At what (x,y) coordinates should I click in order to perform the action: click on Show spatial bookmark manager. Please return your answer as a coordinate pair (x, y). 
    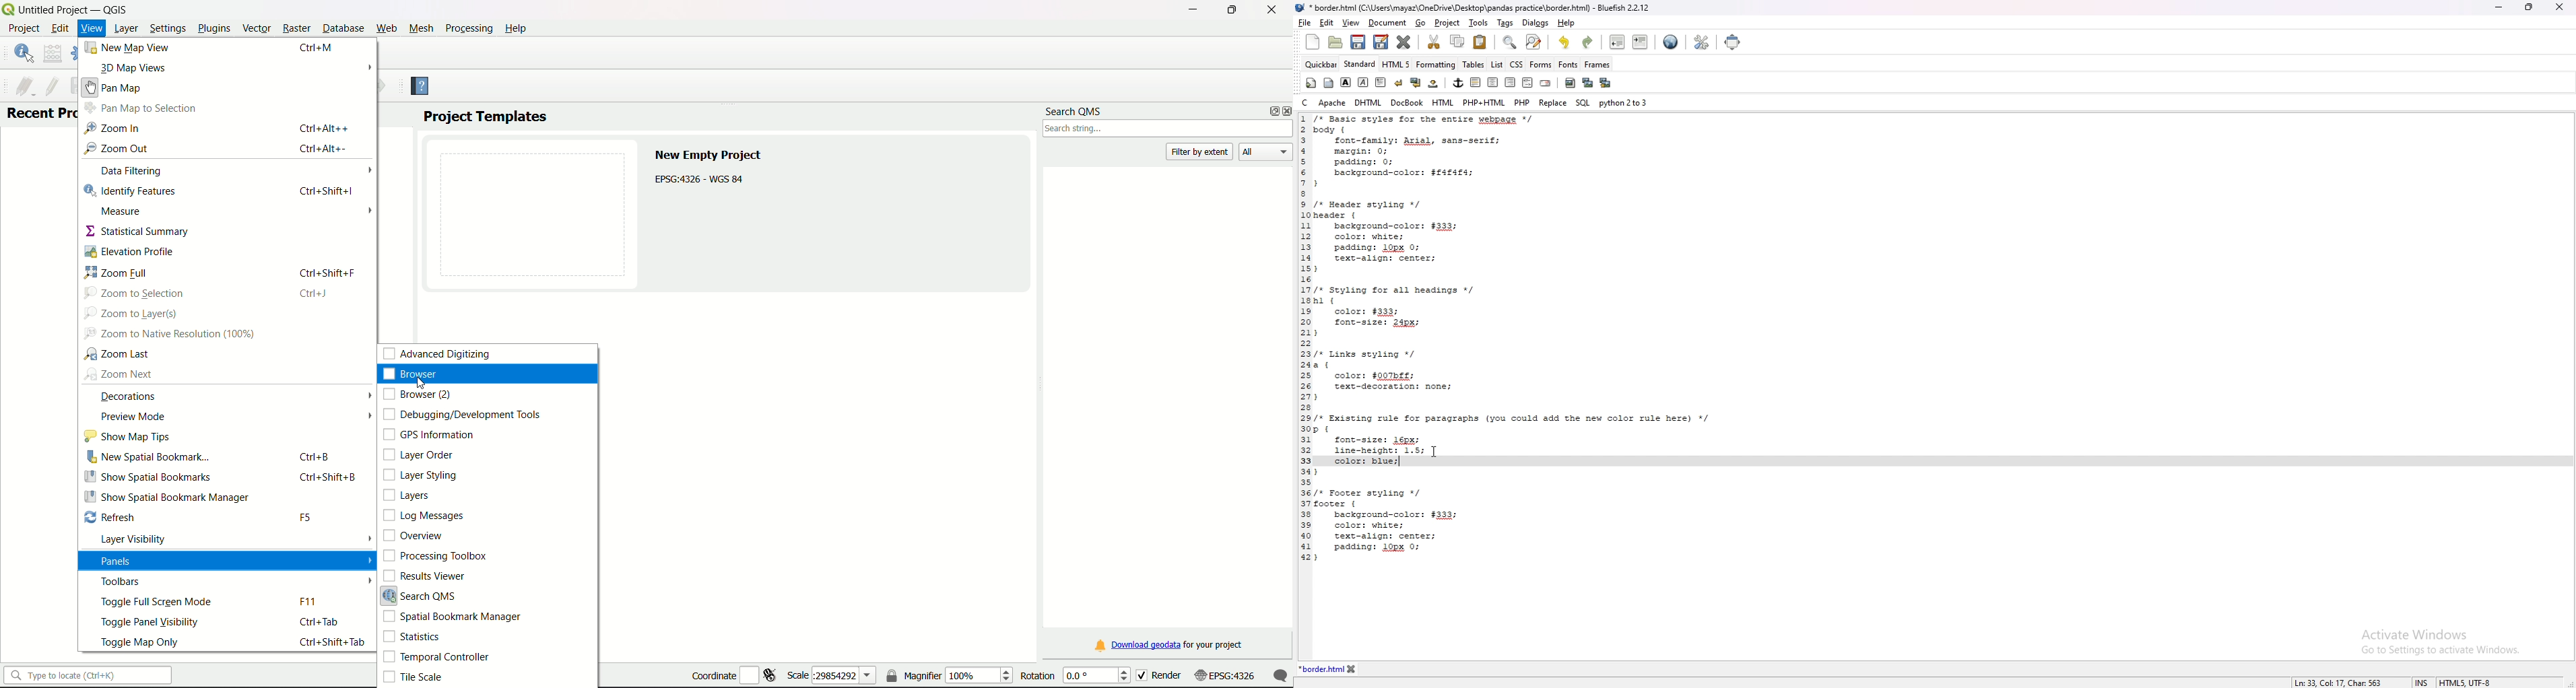
    Looking at the image, I should click on (167, 497).